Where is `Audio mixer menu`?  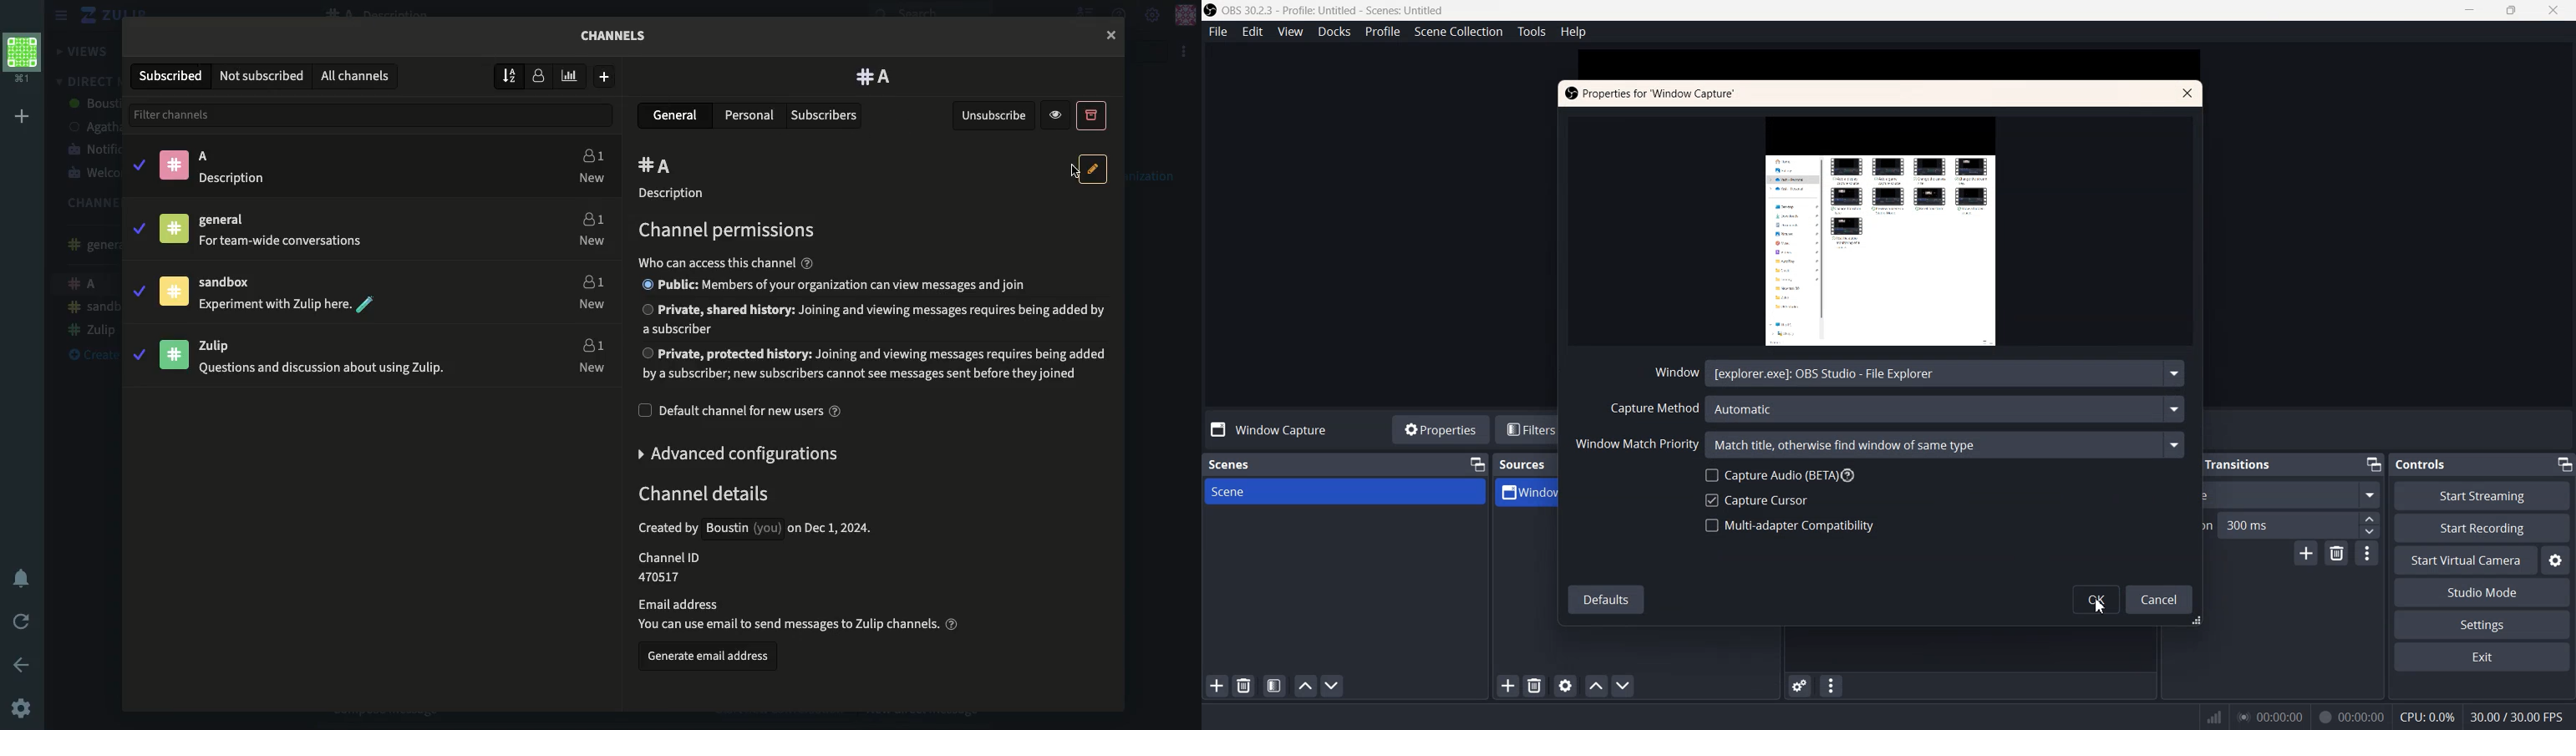
Audio mixer menu is located at coordinates (1831, 686).